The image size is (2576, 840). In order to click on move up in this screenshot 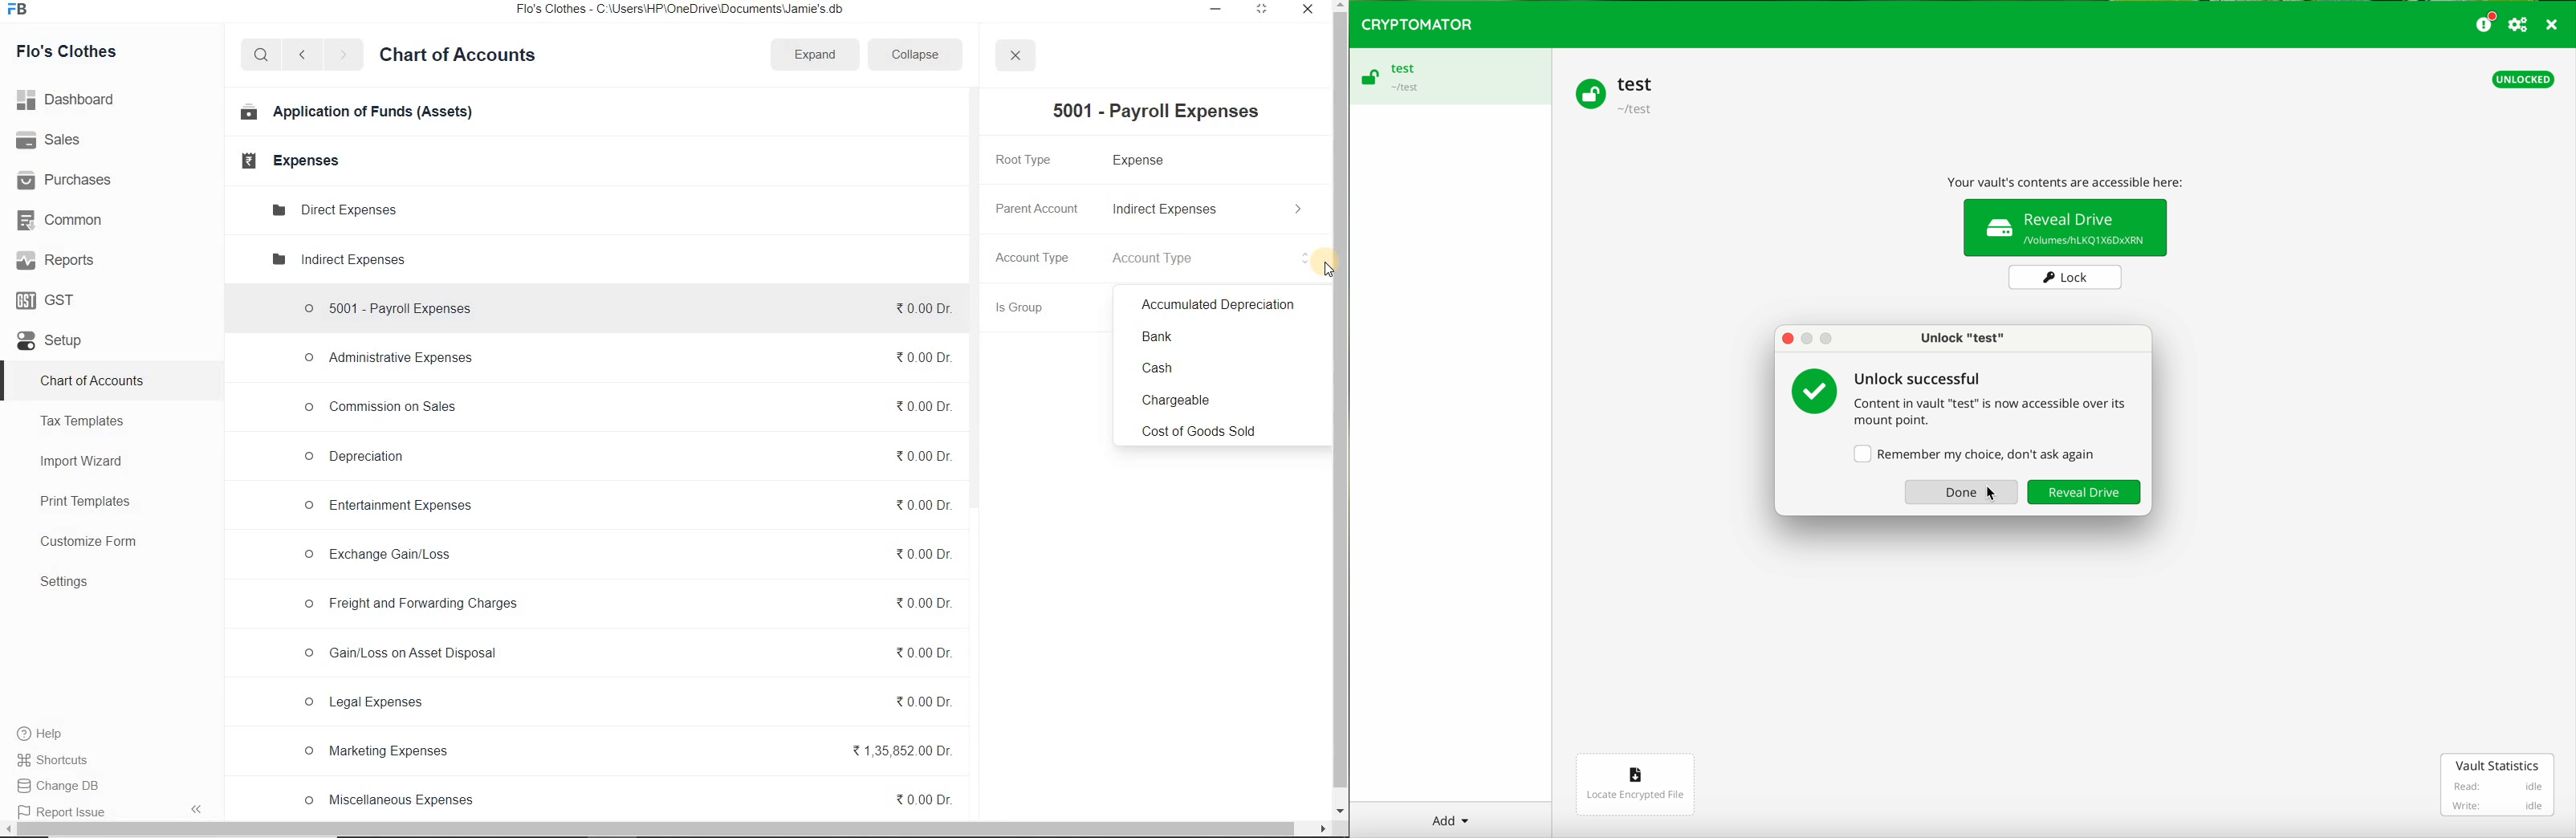, I will do `click(1341, 6)`.